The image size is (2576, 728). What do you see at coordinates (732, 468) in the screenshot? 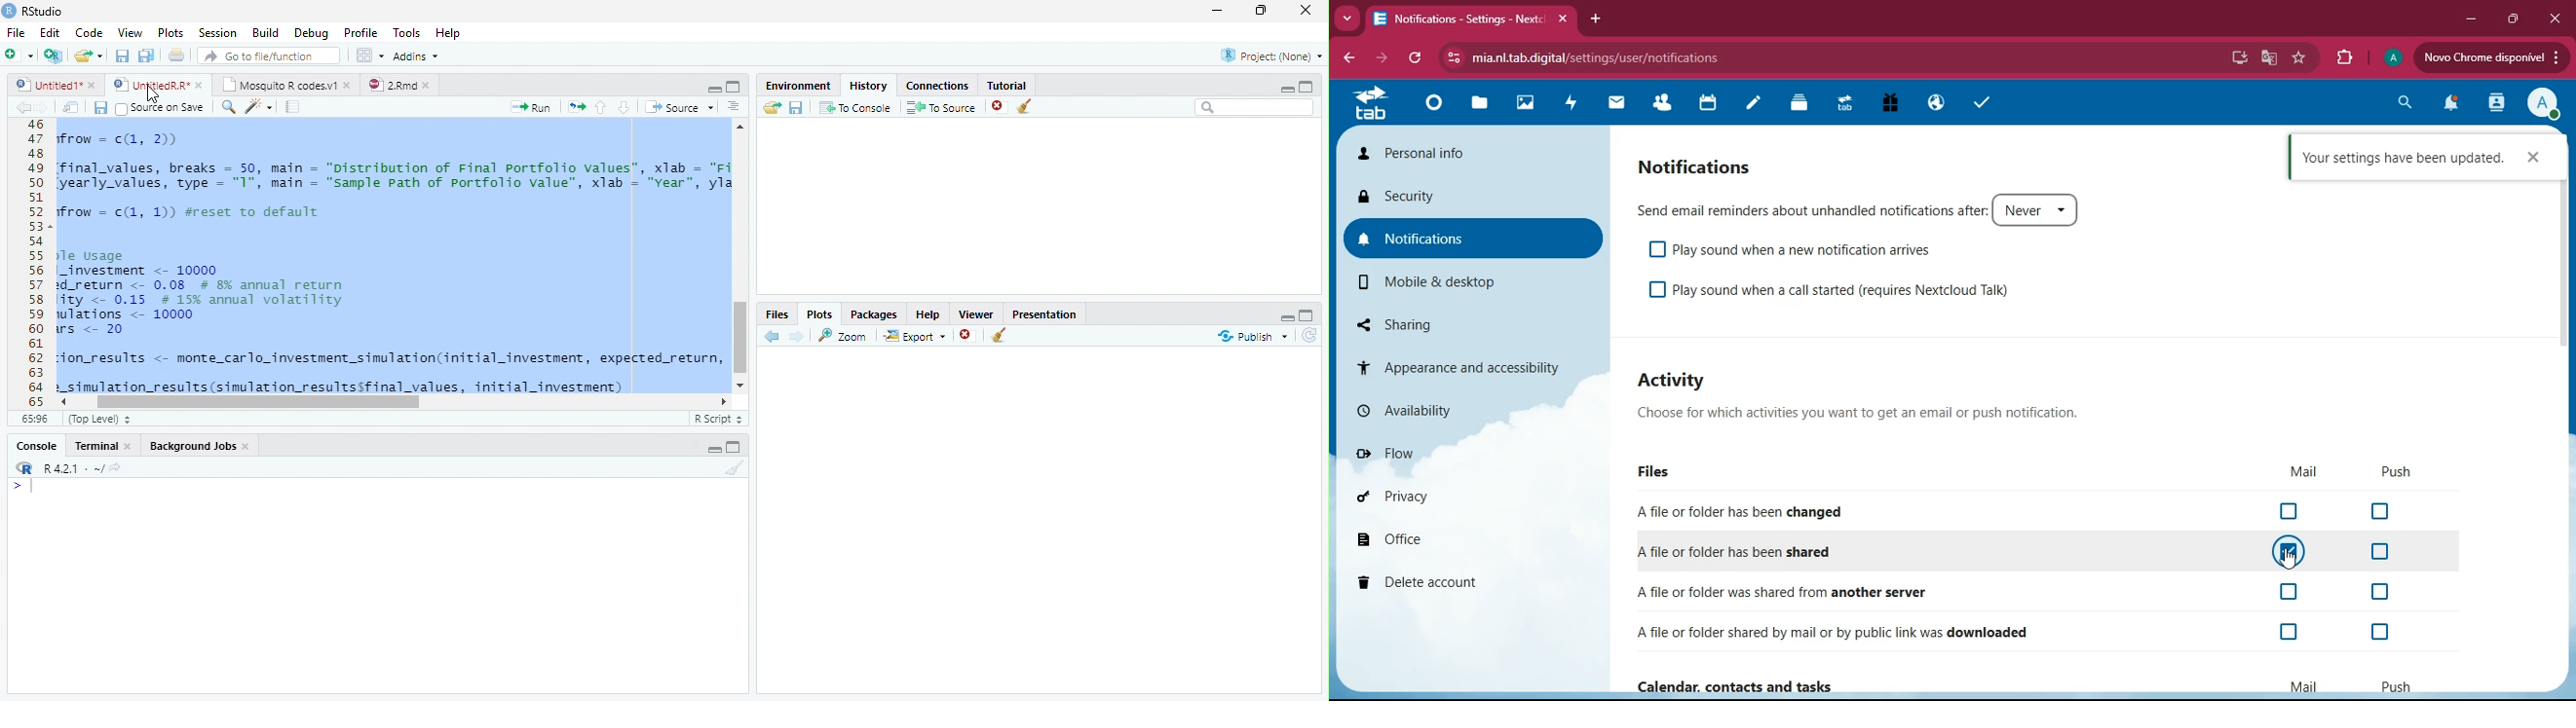
I see `Clear` at bounding box center [732, 468].